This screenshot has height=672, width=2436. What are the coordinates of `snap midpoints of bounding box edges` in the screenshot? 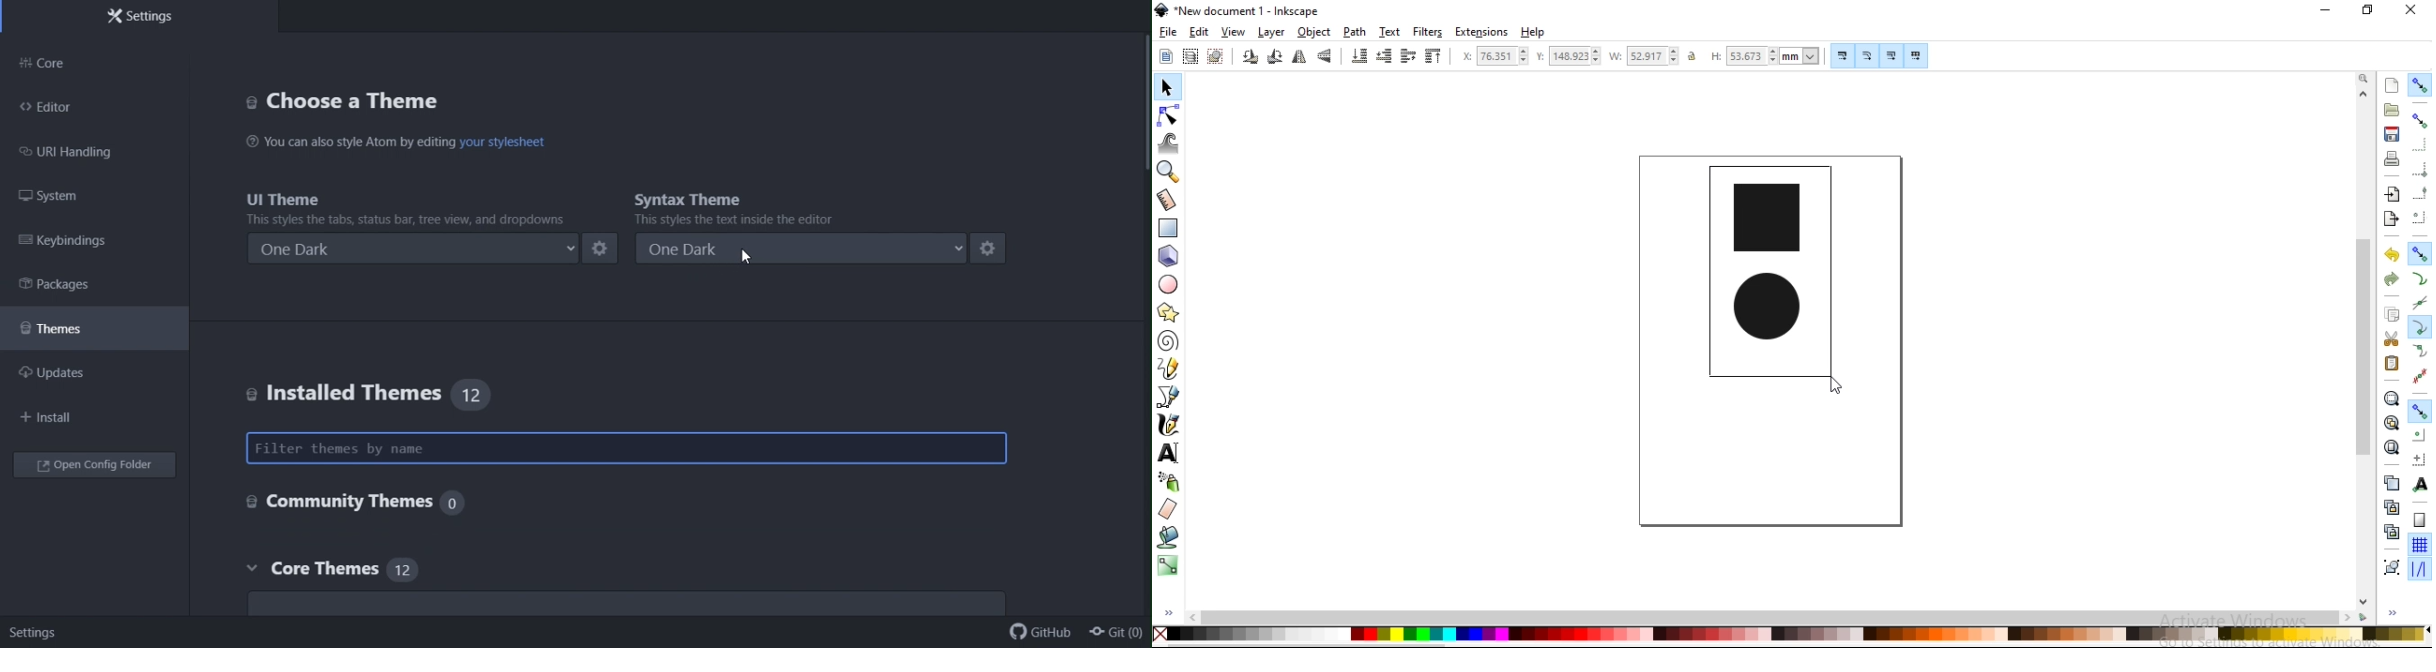 It's located at (2420, 194).